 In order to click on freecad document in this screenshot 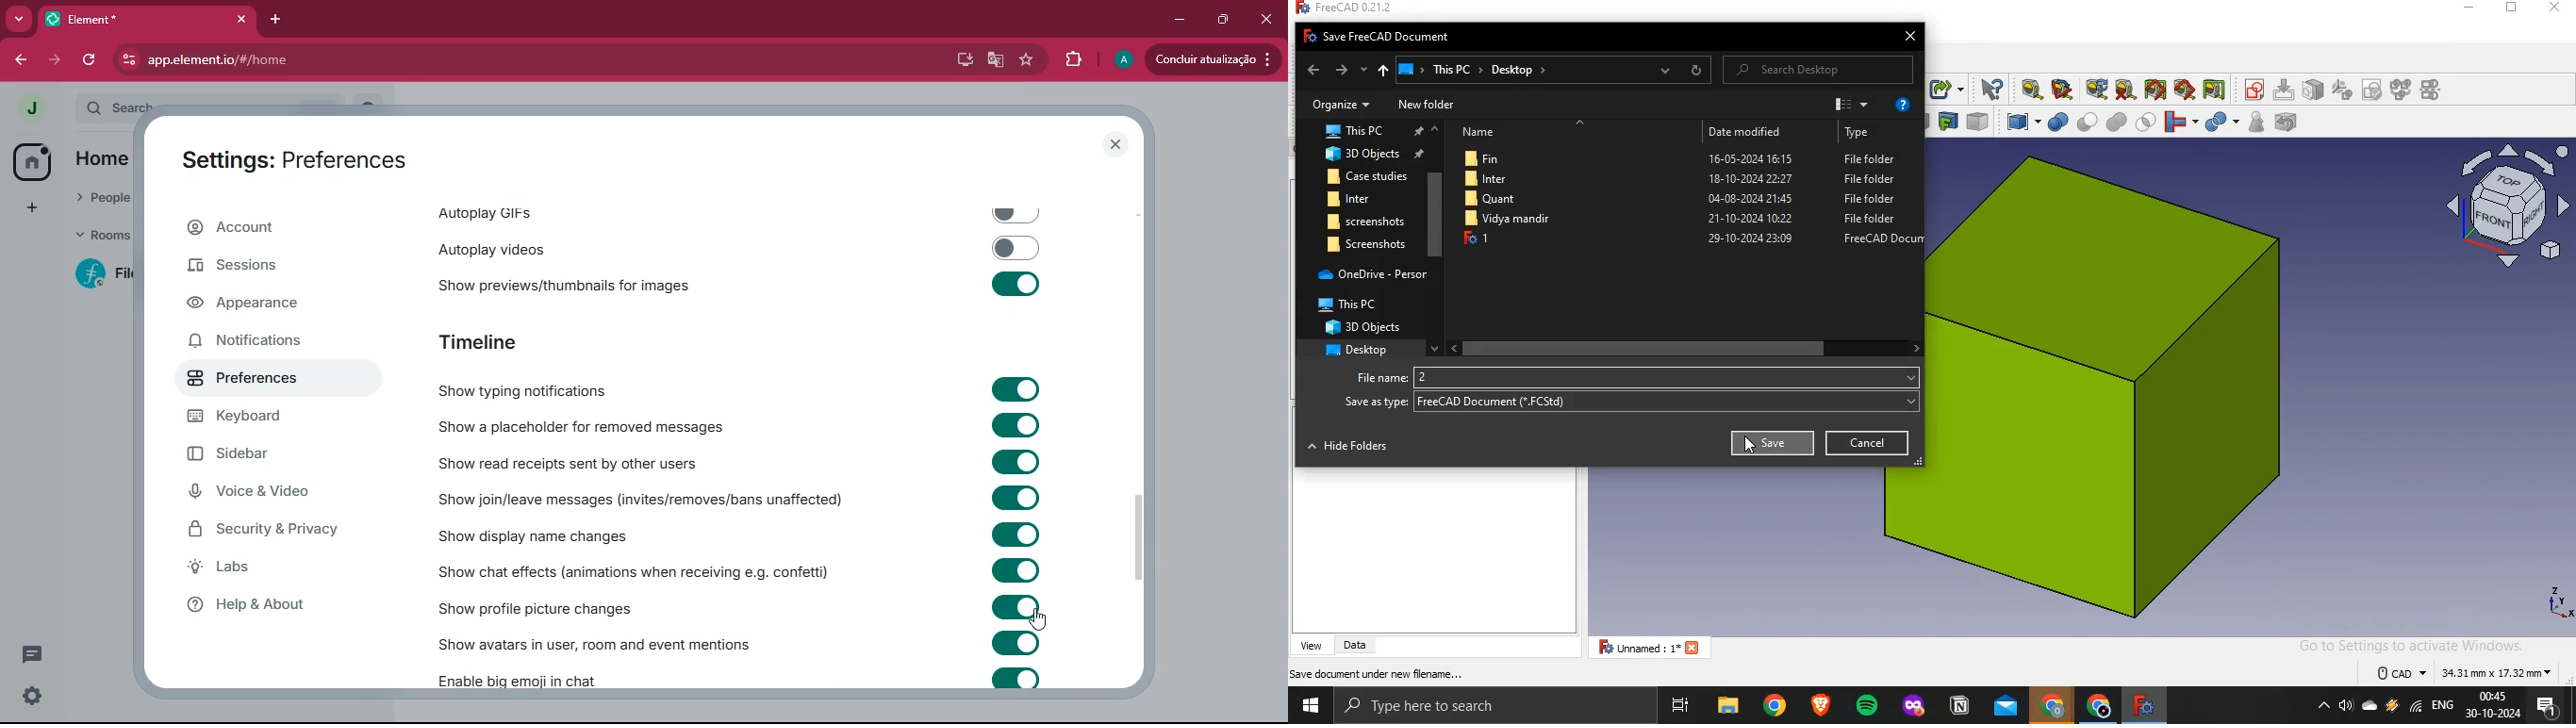, I will do `click(1526, 403)`.